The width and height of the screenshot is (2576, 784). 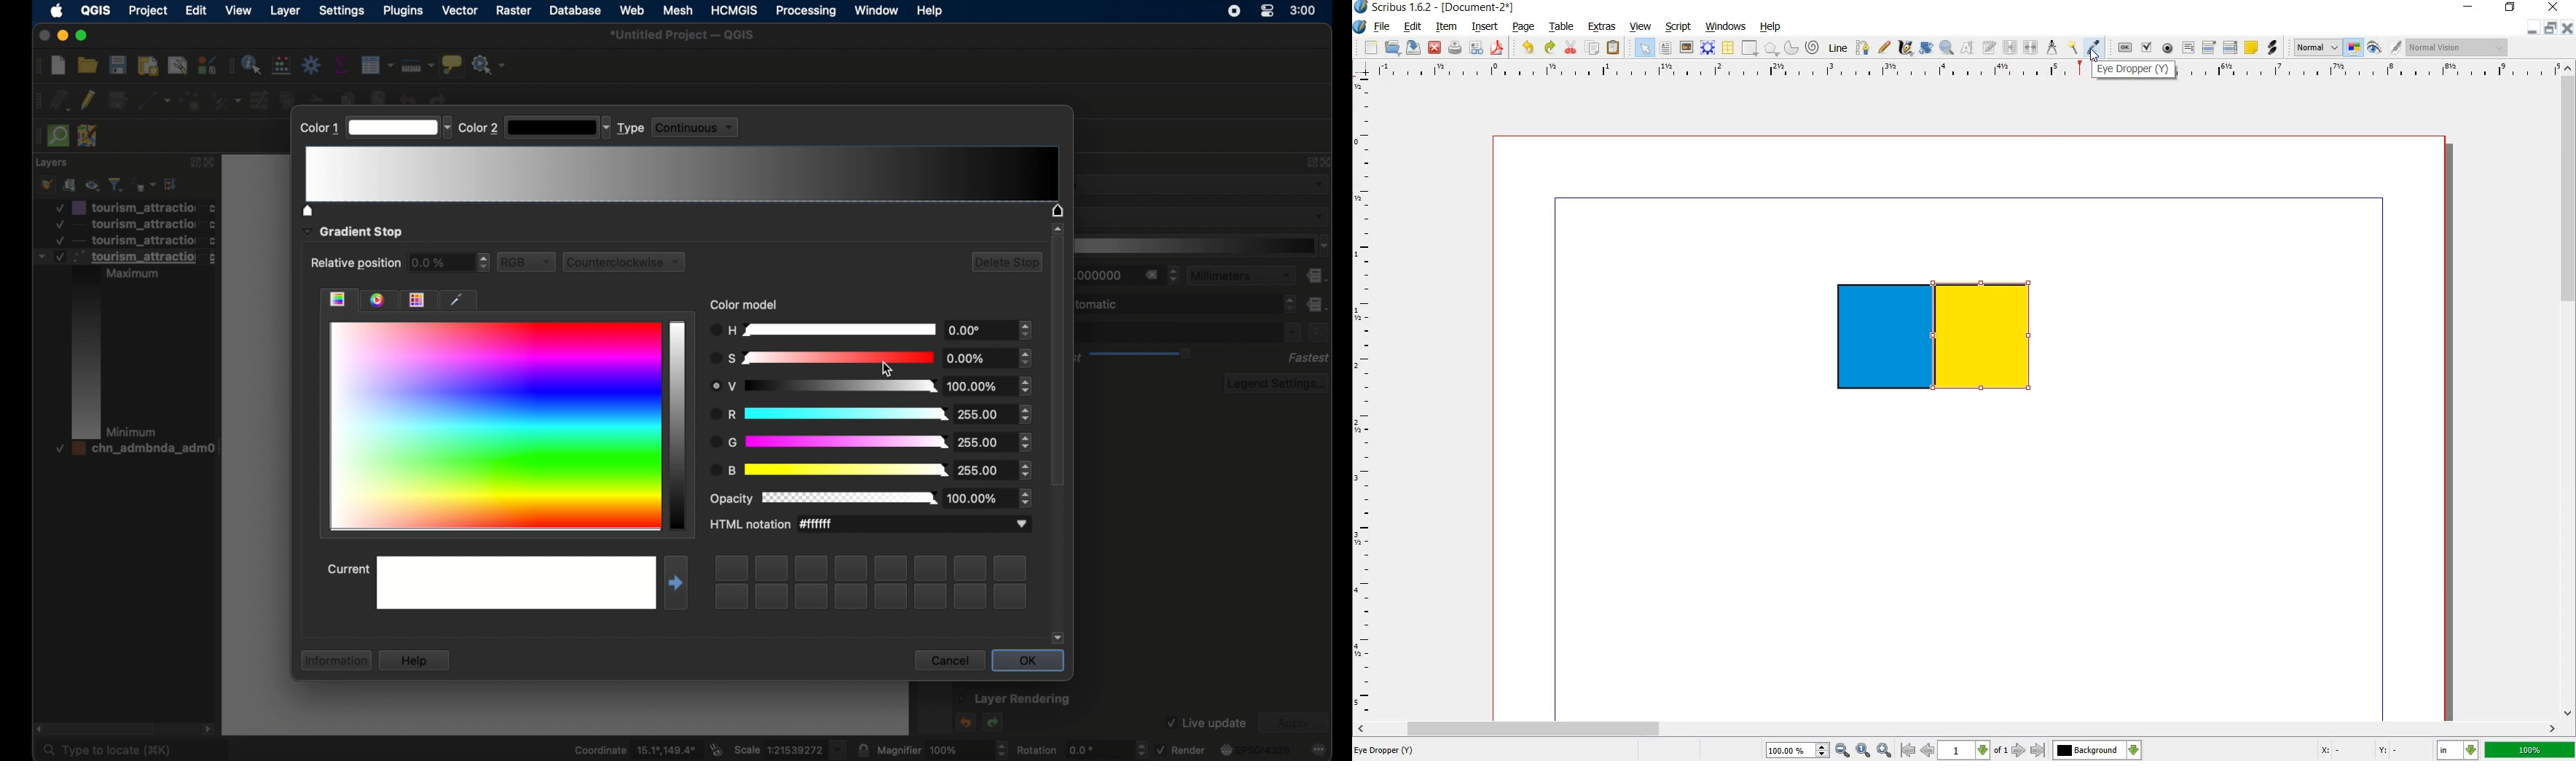 What do you see at coordinates (1570, 47) in the screenshot?
I see `cut` at bounding box center [1570, 47].